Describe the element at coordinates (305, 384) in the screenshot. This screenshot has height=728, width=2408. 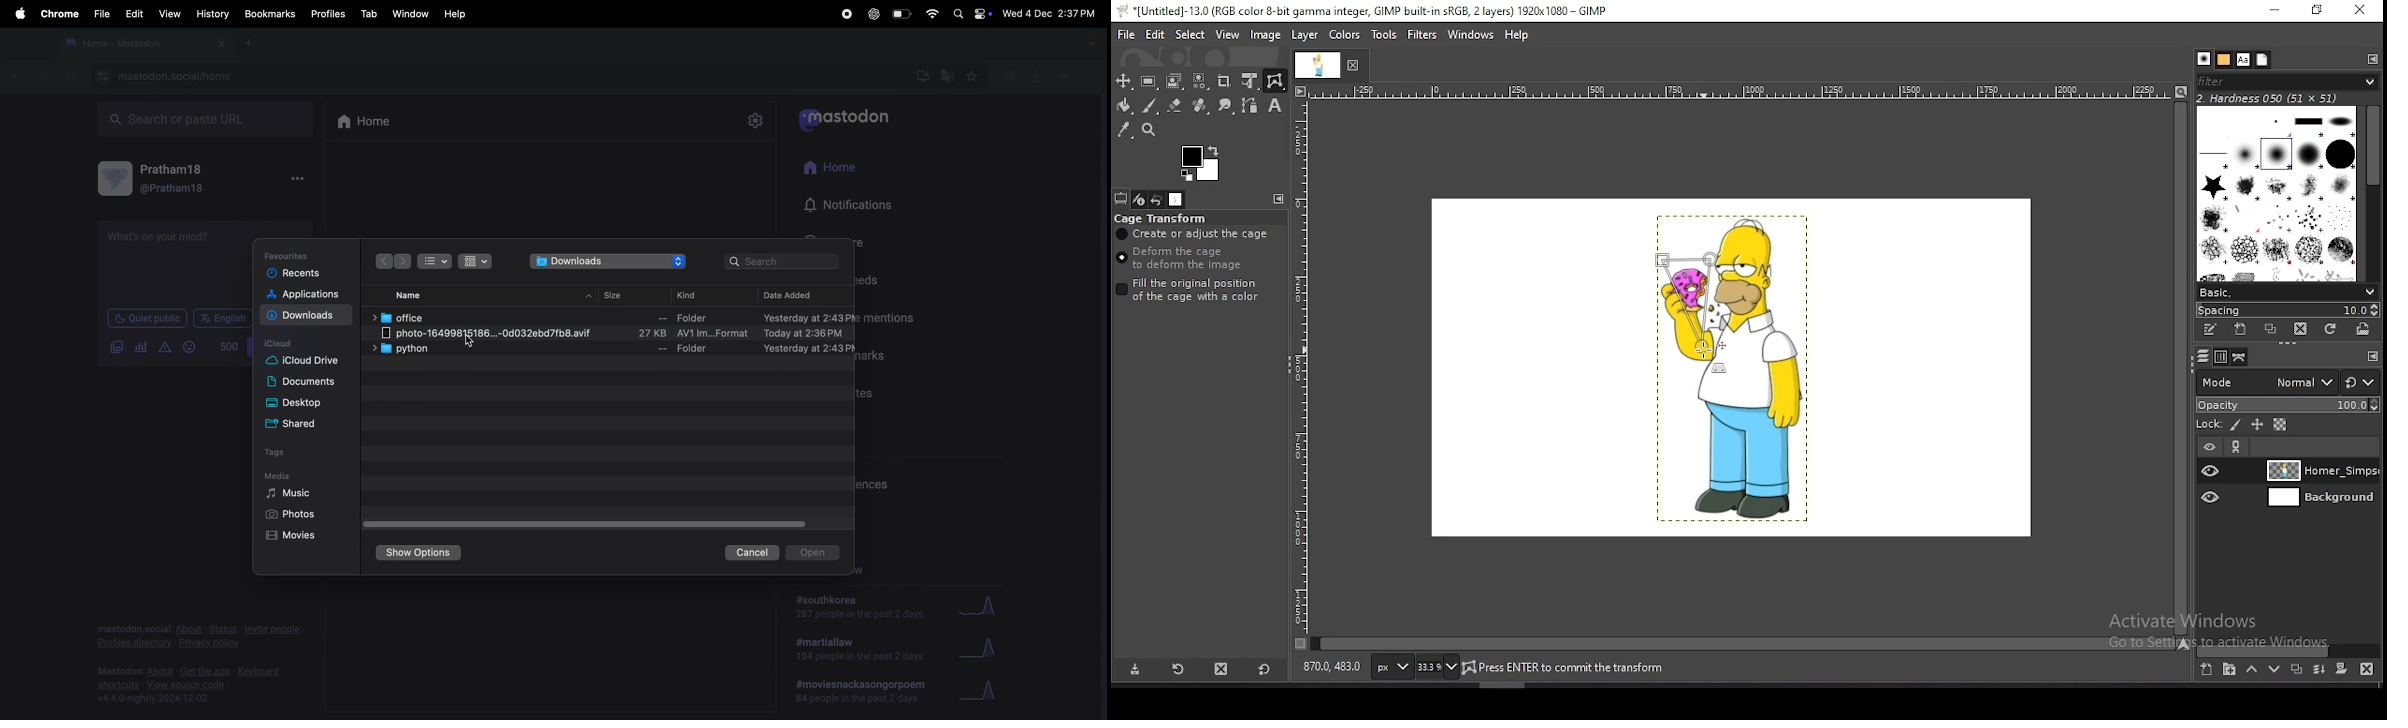
I see `documents` at that location.